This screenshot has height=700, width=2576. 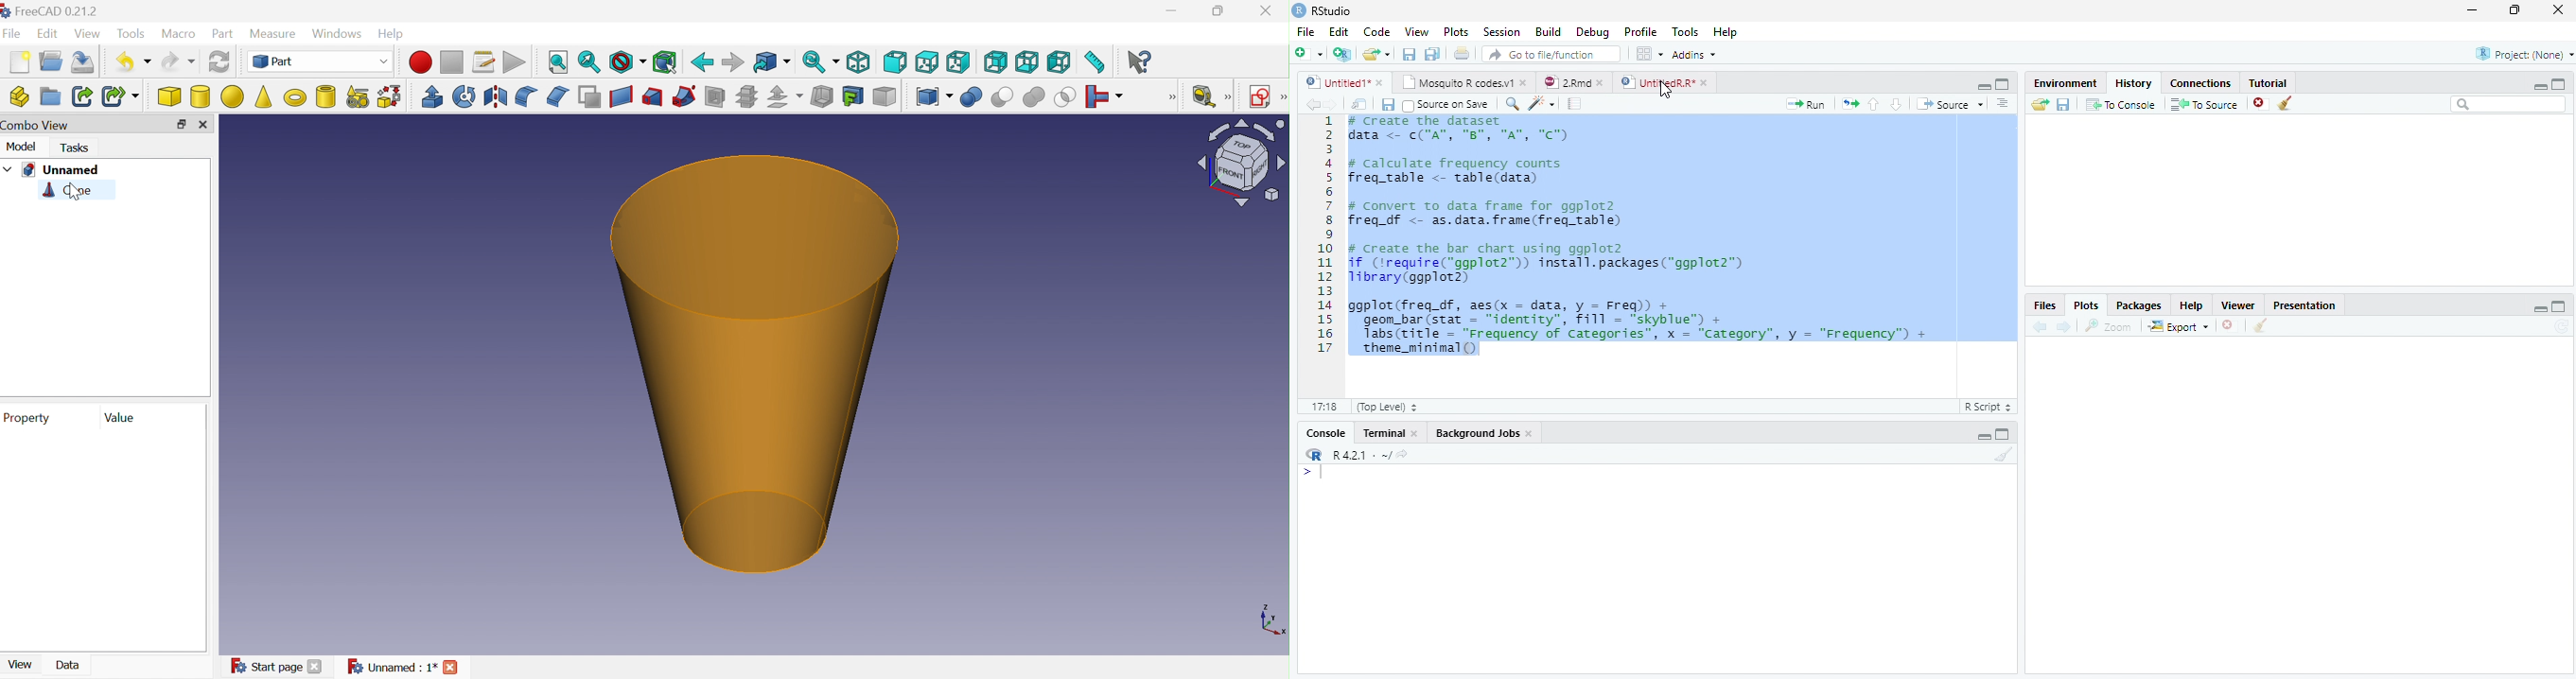 I want to click on History, so click(x=2137, y=83).